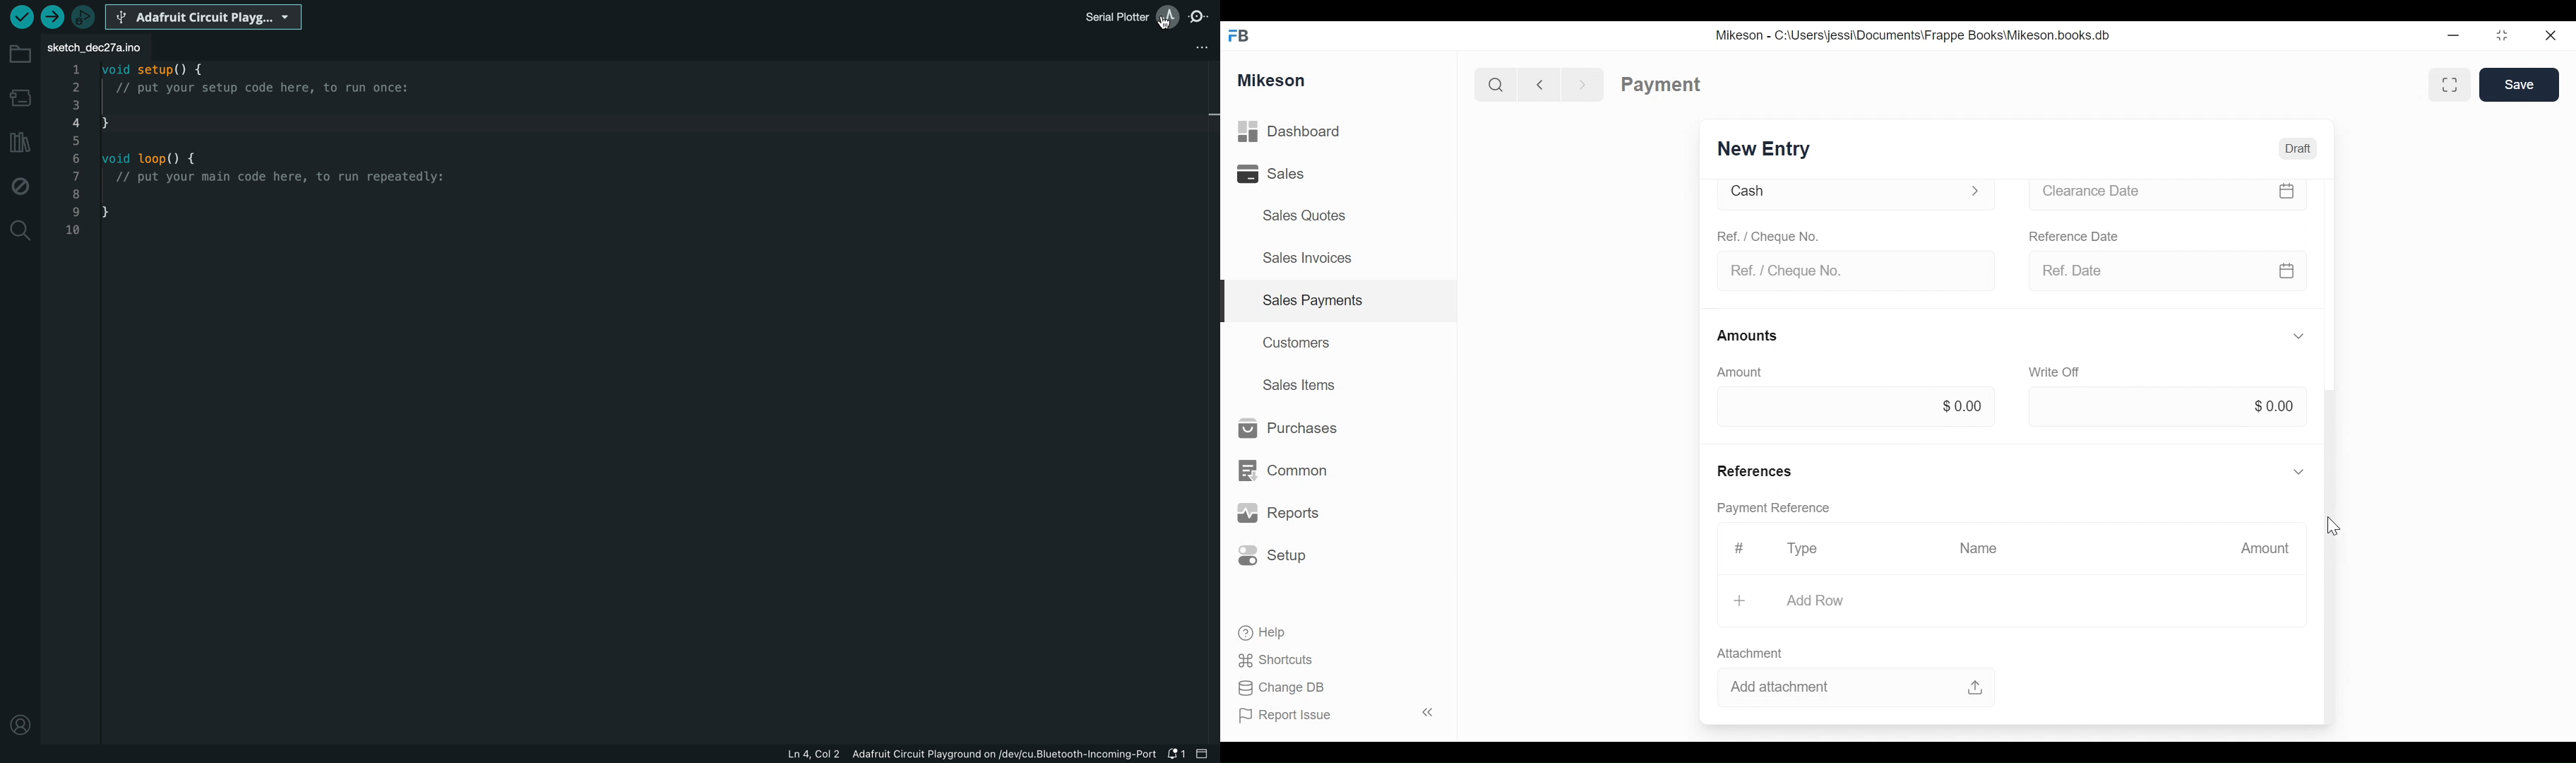 The image size is (2576, 784). Describe the element at coordinates (1773, 238) in the screenshot. I see `Ref. / Cheque No.` at that location.